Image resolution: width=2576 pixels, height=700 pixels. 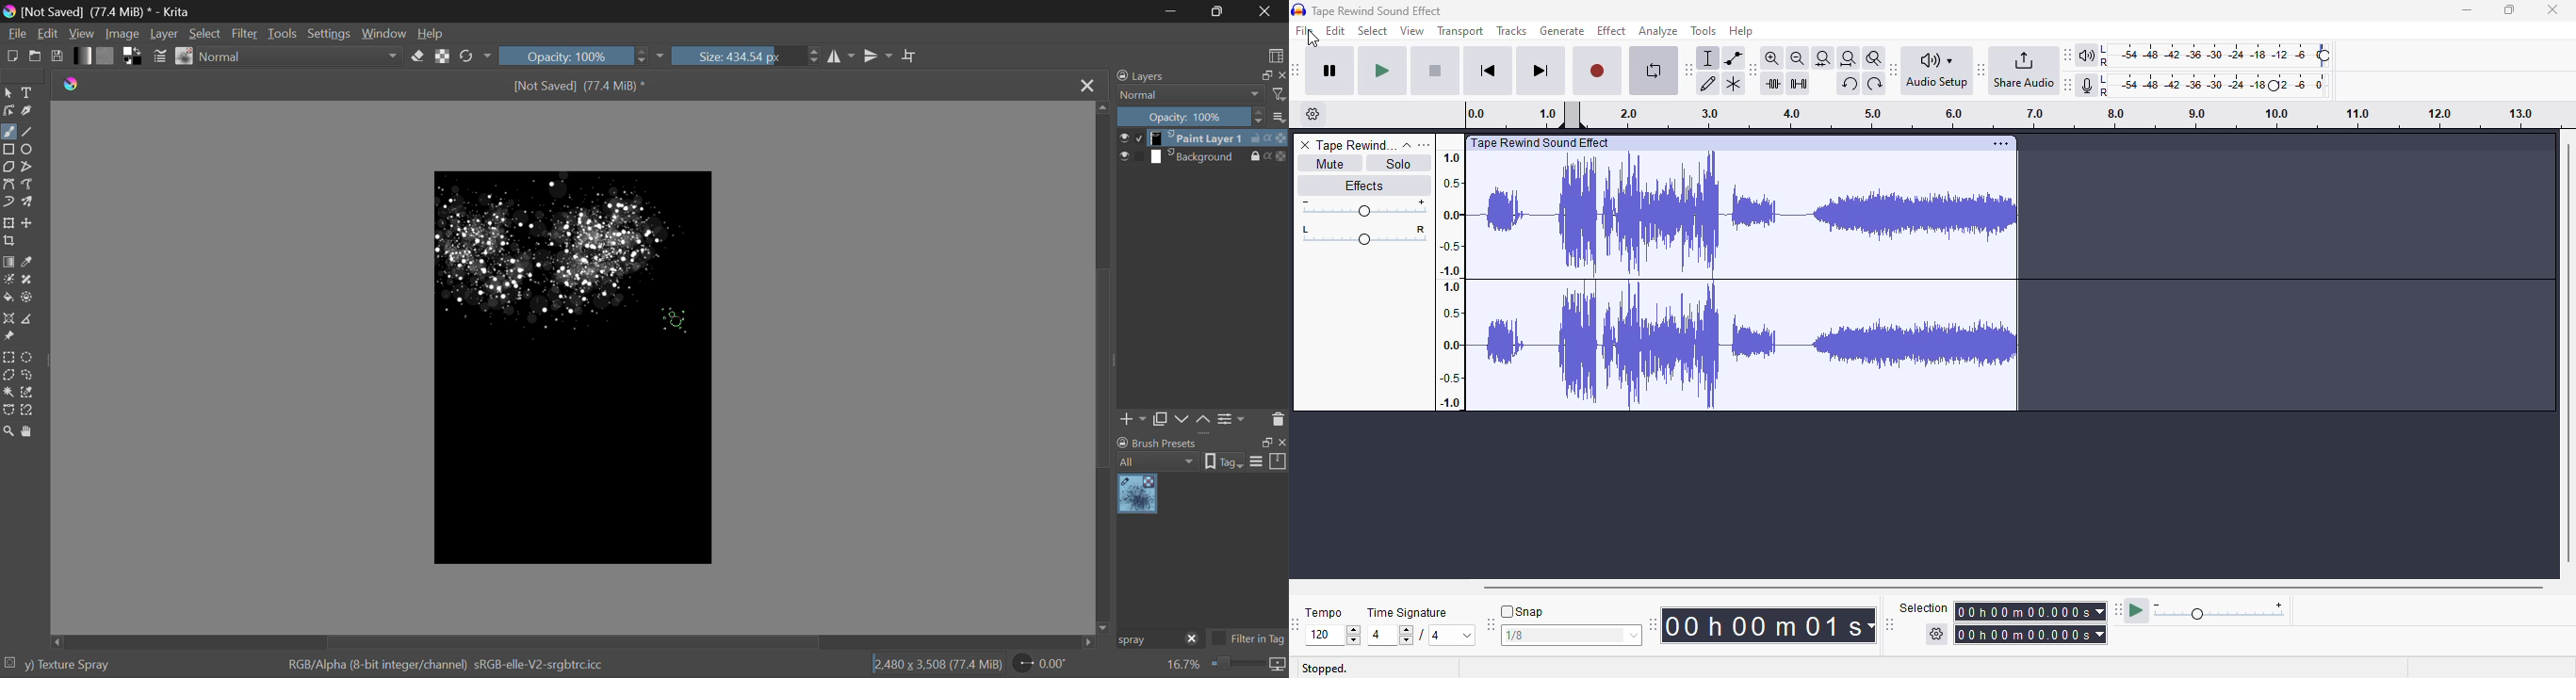 What do you see at coordinates (1424, 627) in the screenshot?
I see `time signature` at bounding box center [1424, 627].